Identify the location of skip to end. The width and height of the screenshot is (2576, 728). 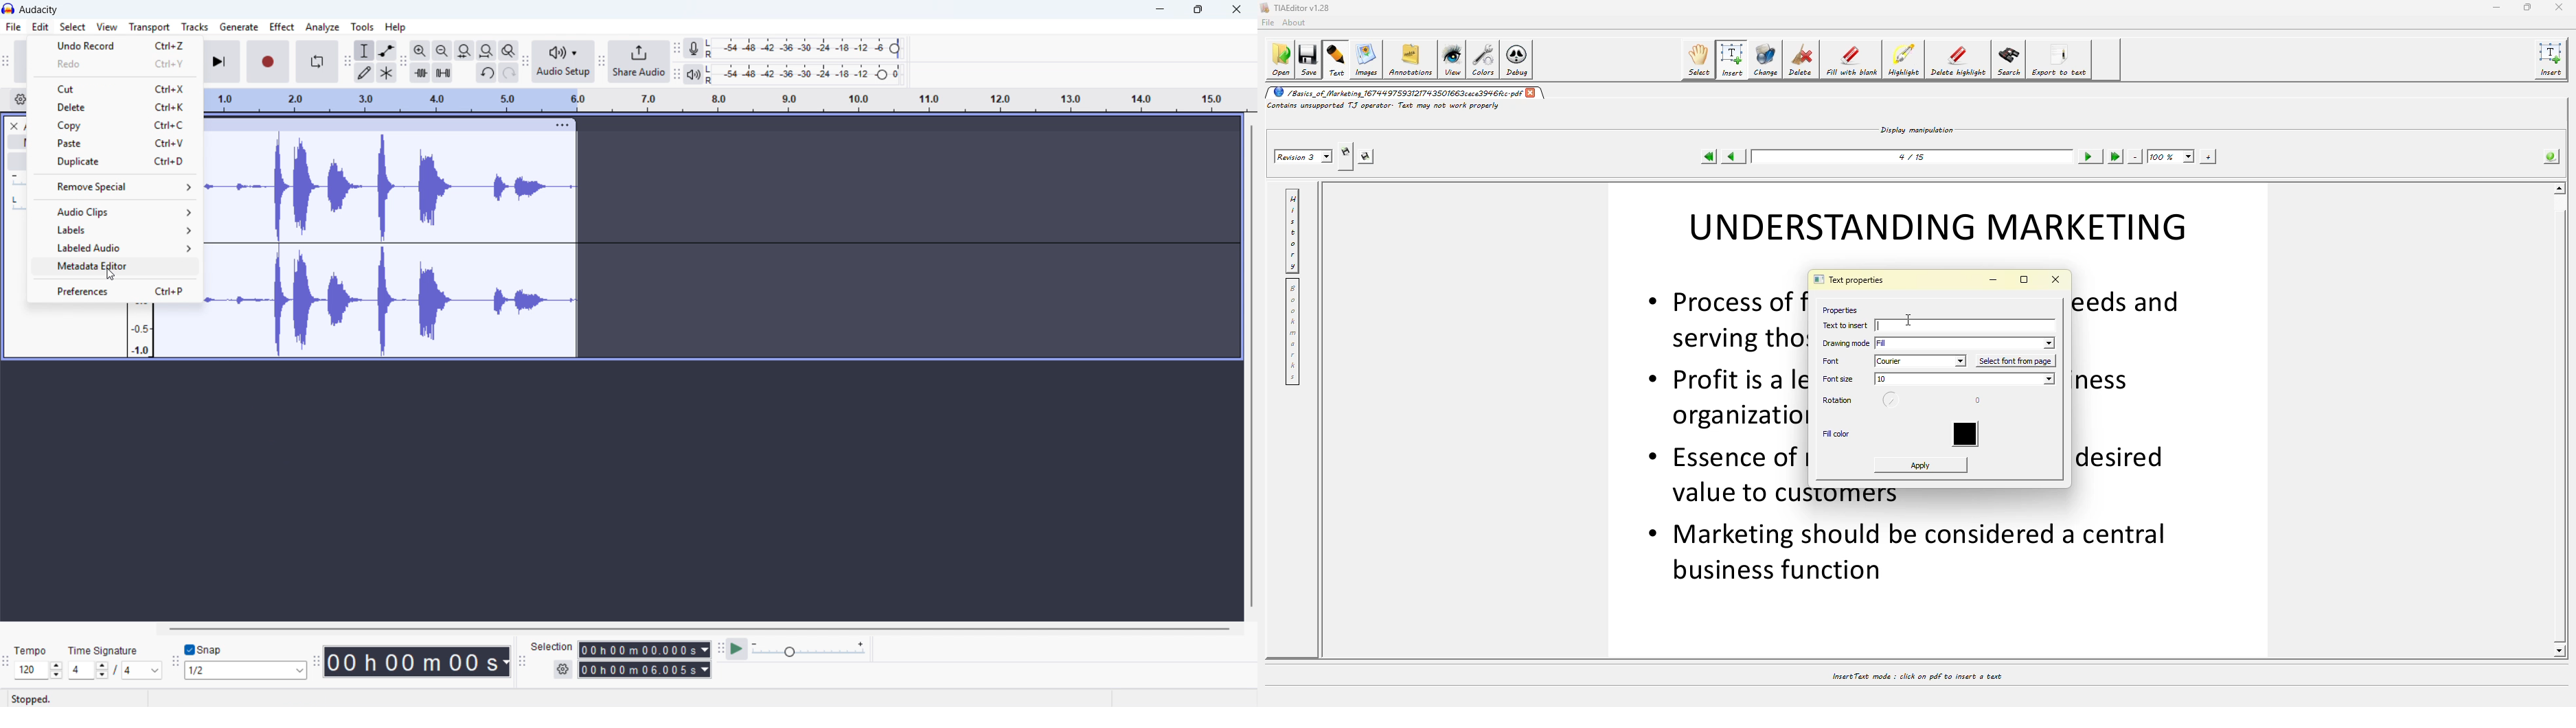
(223, 62).